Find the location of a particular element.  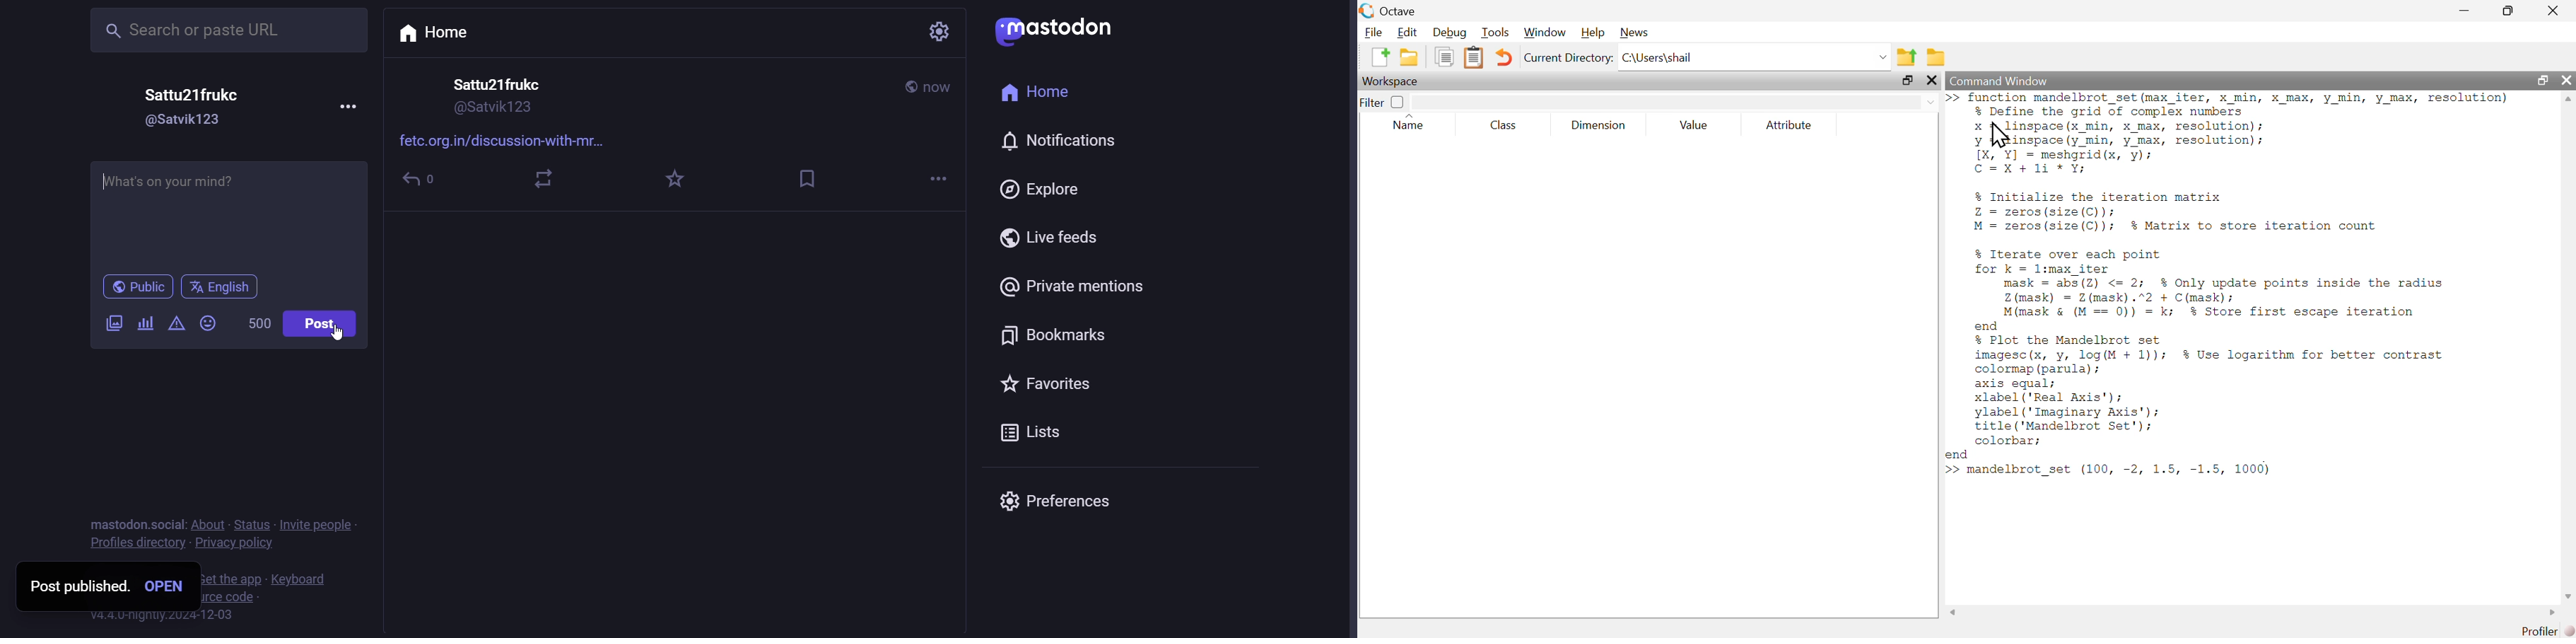

preferences is located at coordinates (1071, 497).